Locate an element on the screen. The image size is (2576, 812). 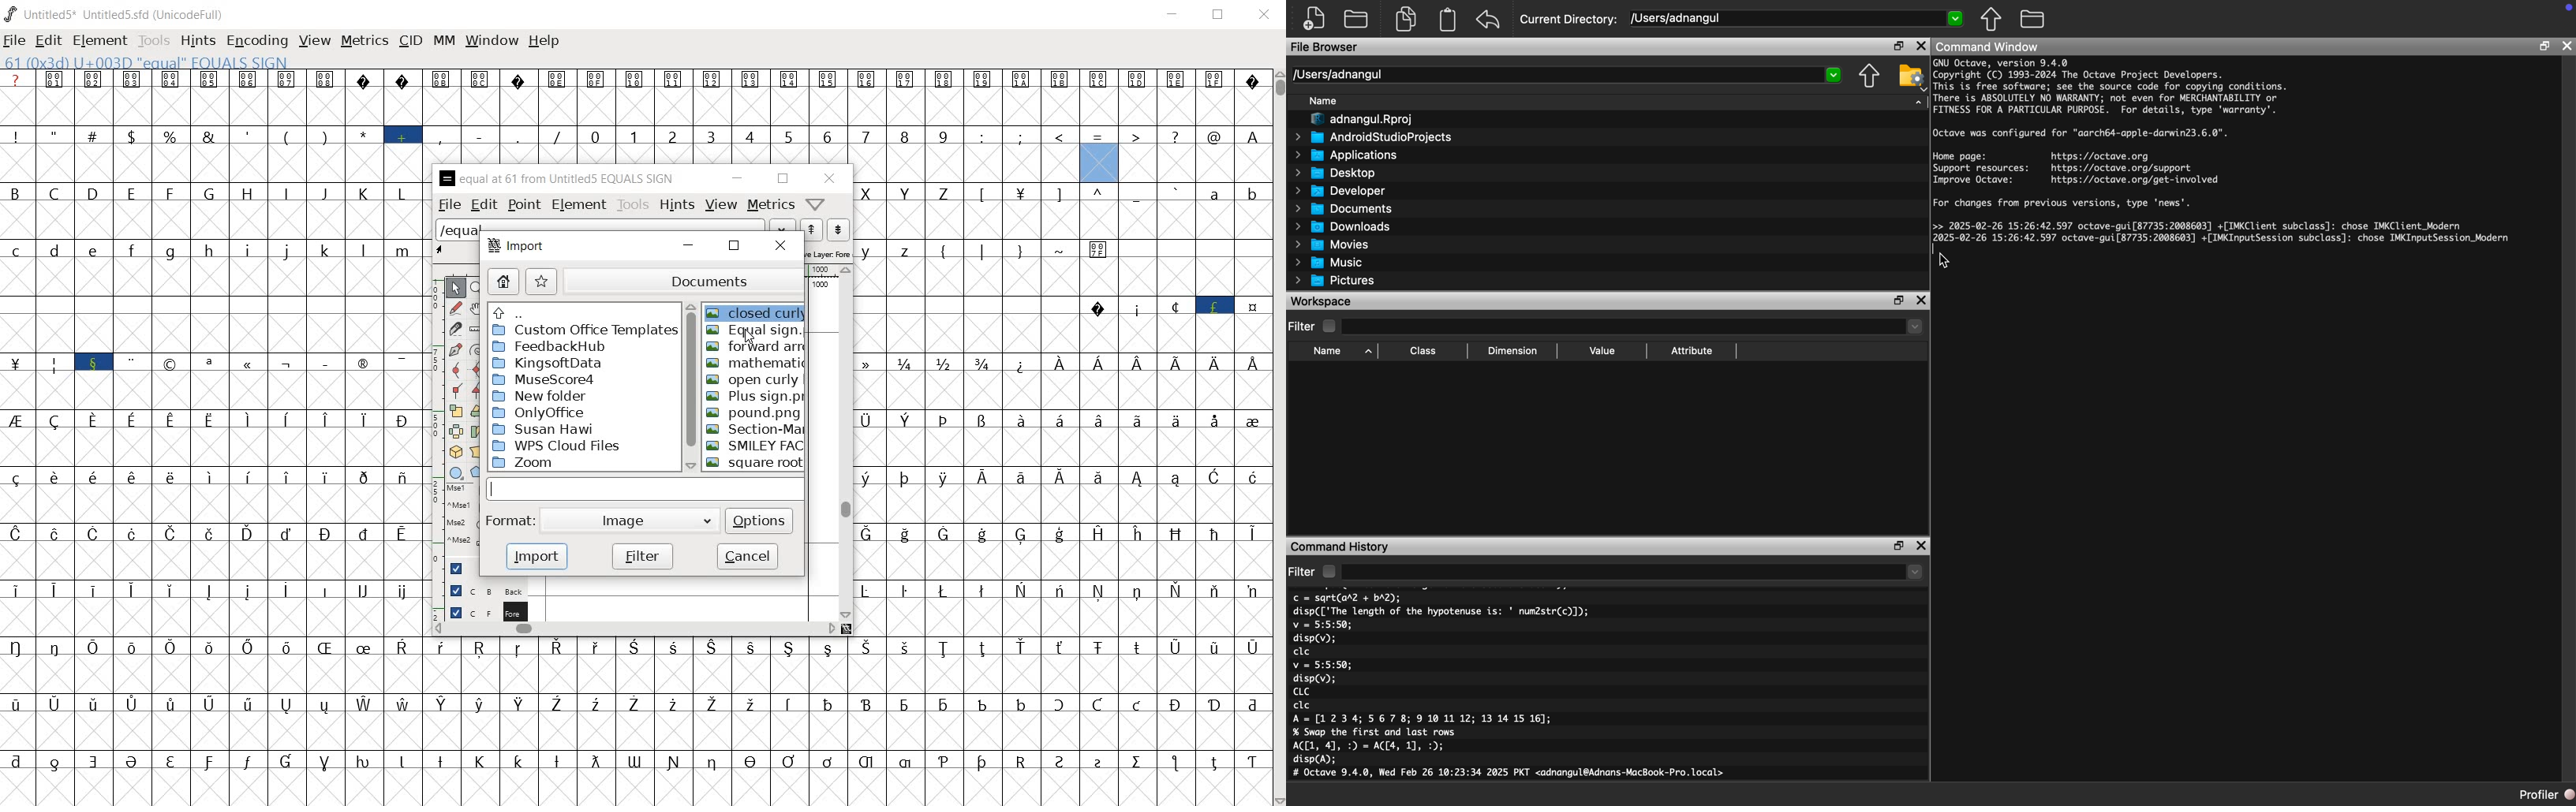
add a curve point always either horizontal or vertical is located at coordinates (477, 368).